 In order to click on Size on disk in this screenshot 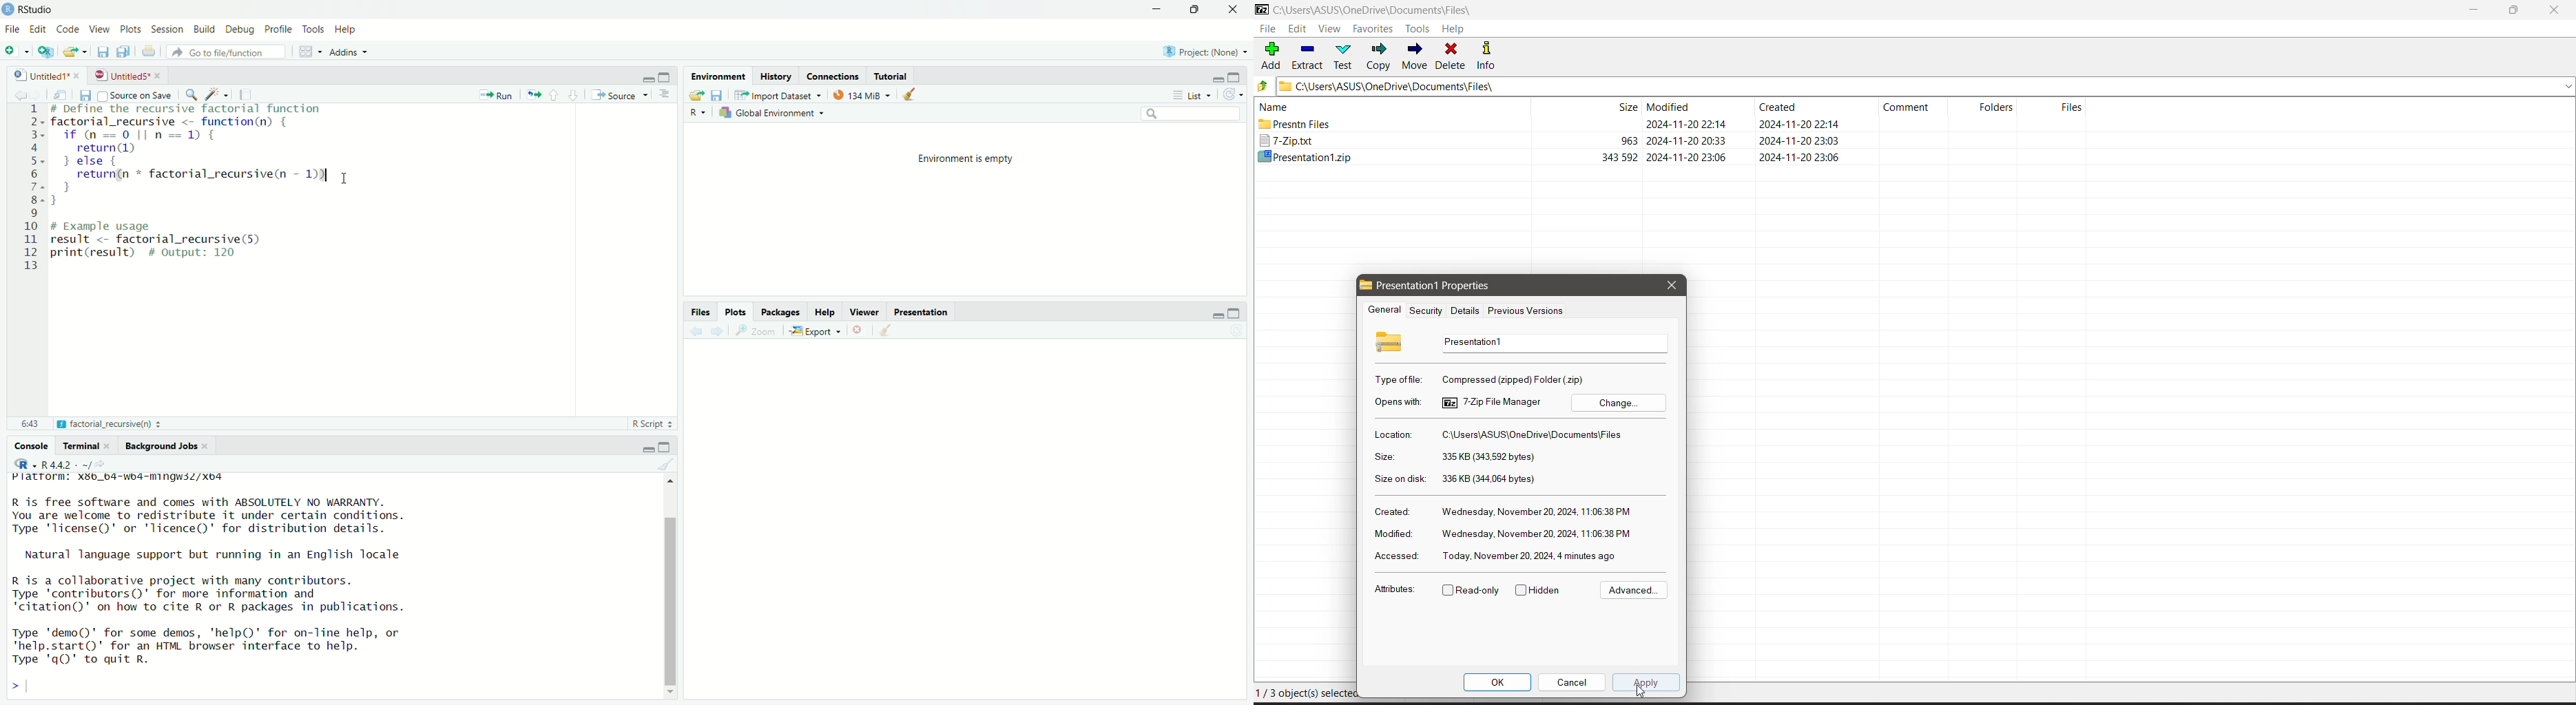, I will do `click(1400, 481)`.